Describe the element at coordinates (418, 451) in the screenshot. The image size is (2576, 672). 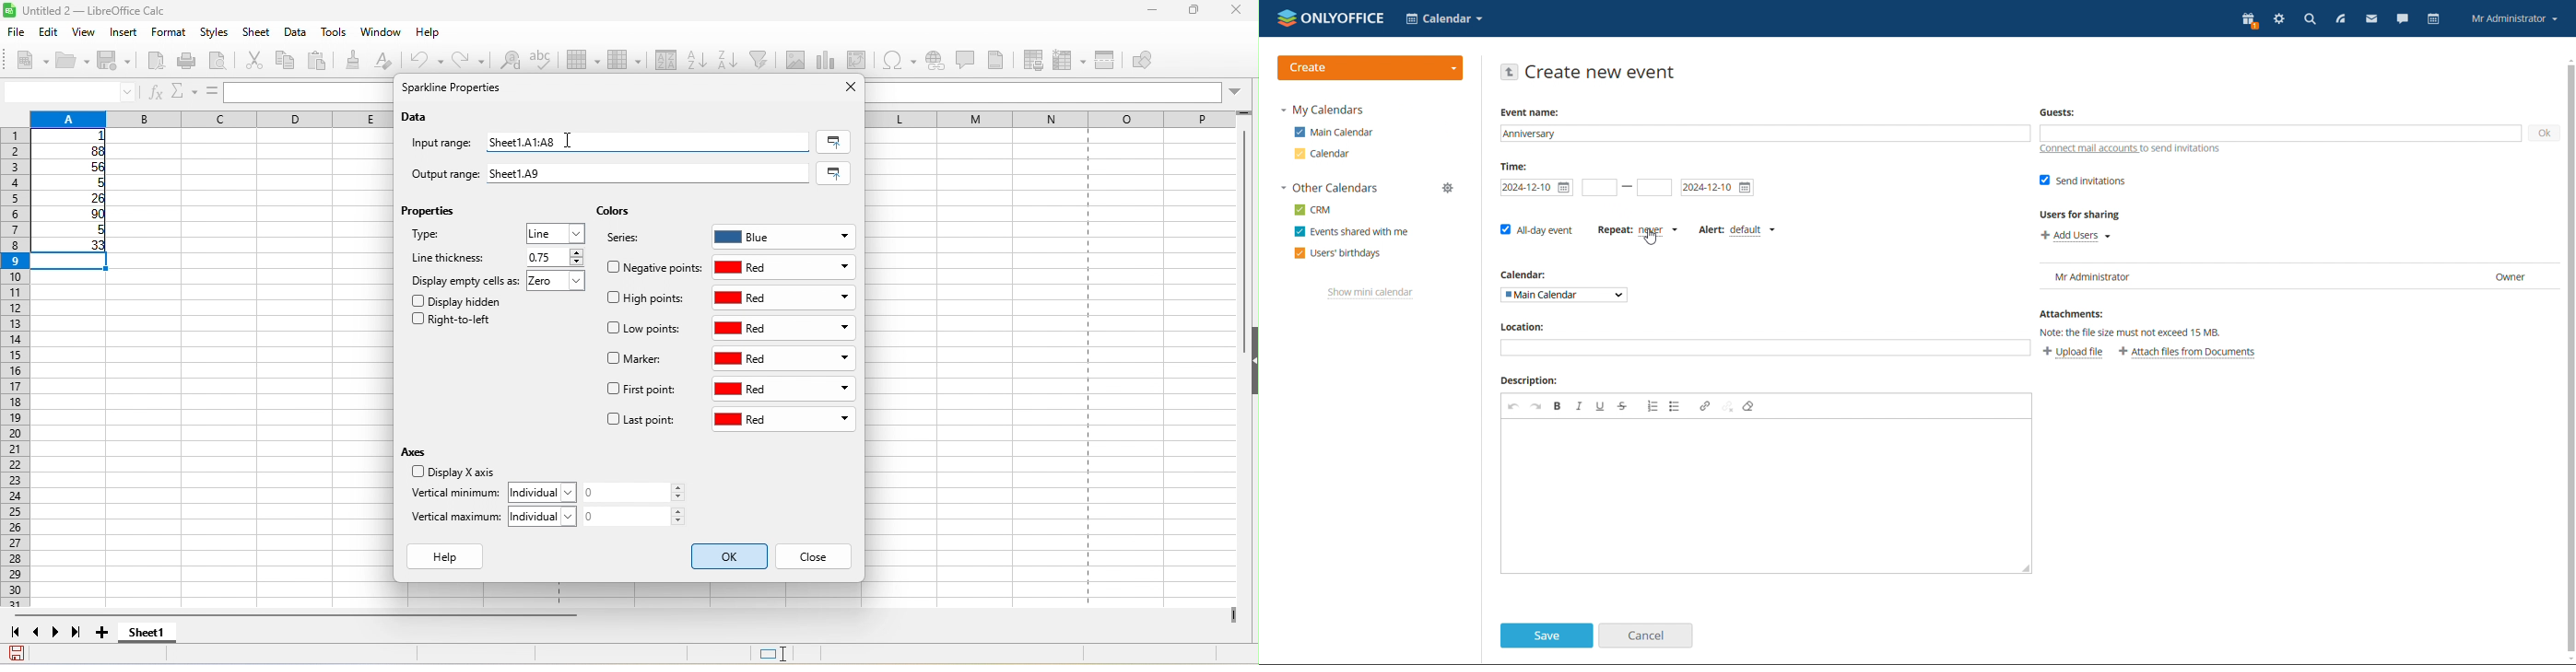
I see `axes` at that location.